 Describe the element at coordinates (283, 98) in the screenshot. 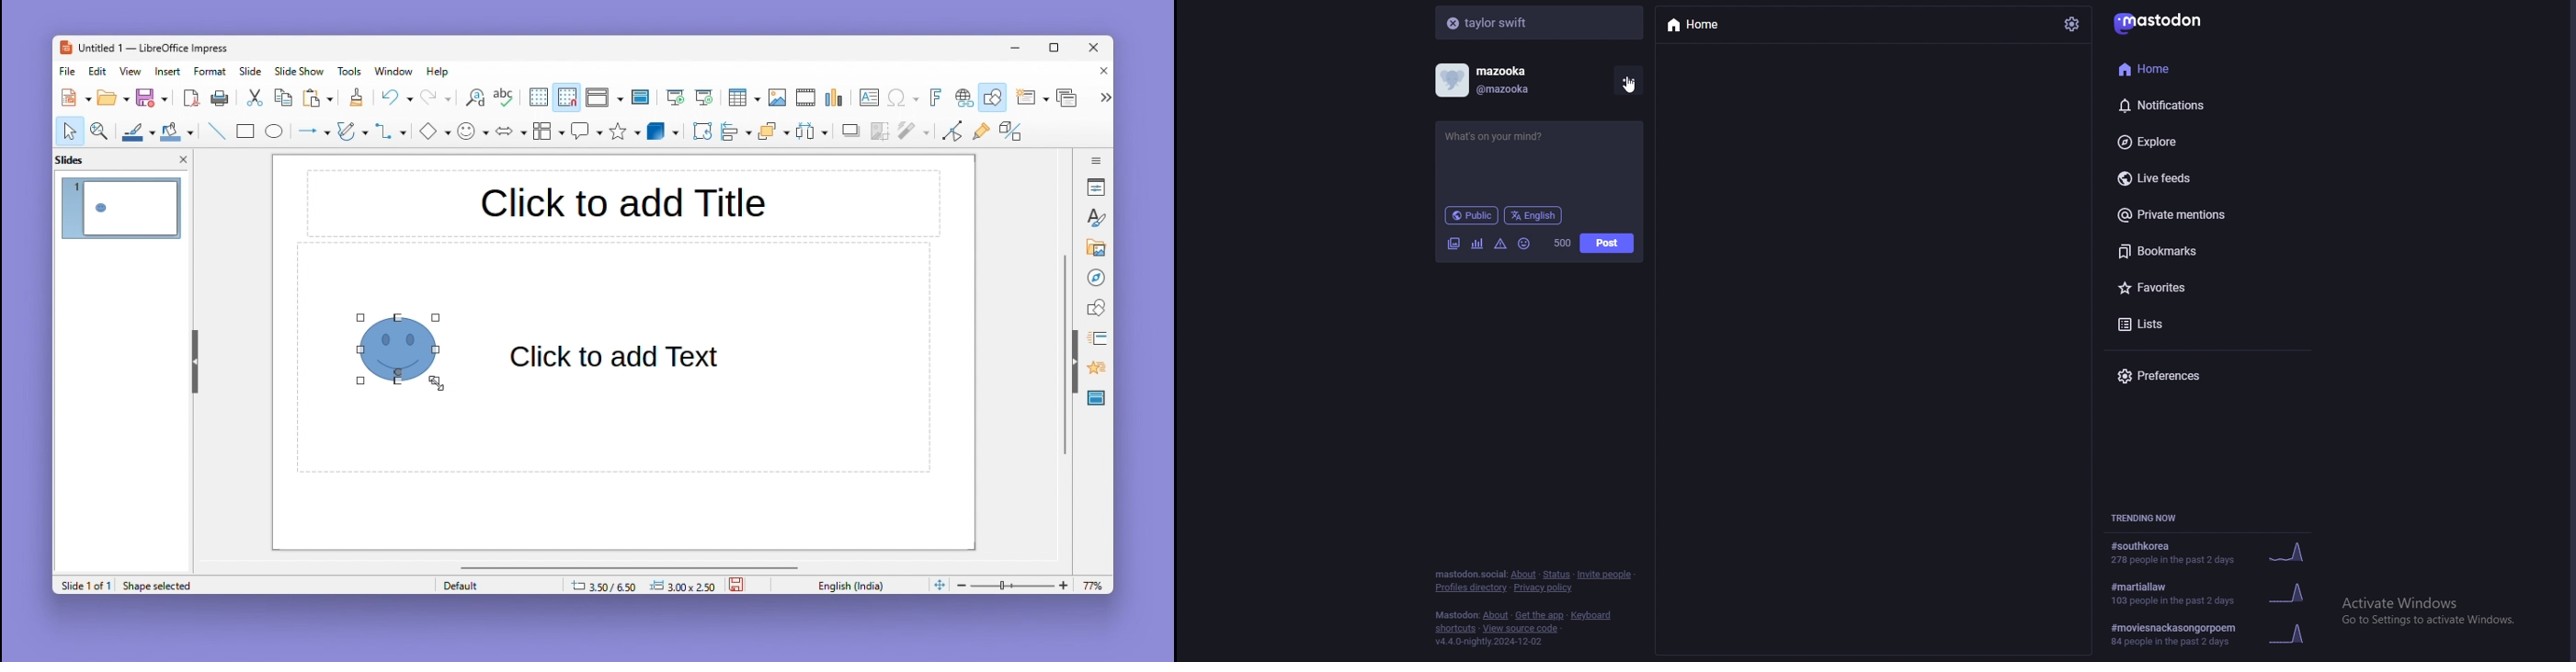

I see `copy` at that location.